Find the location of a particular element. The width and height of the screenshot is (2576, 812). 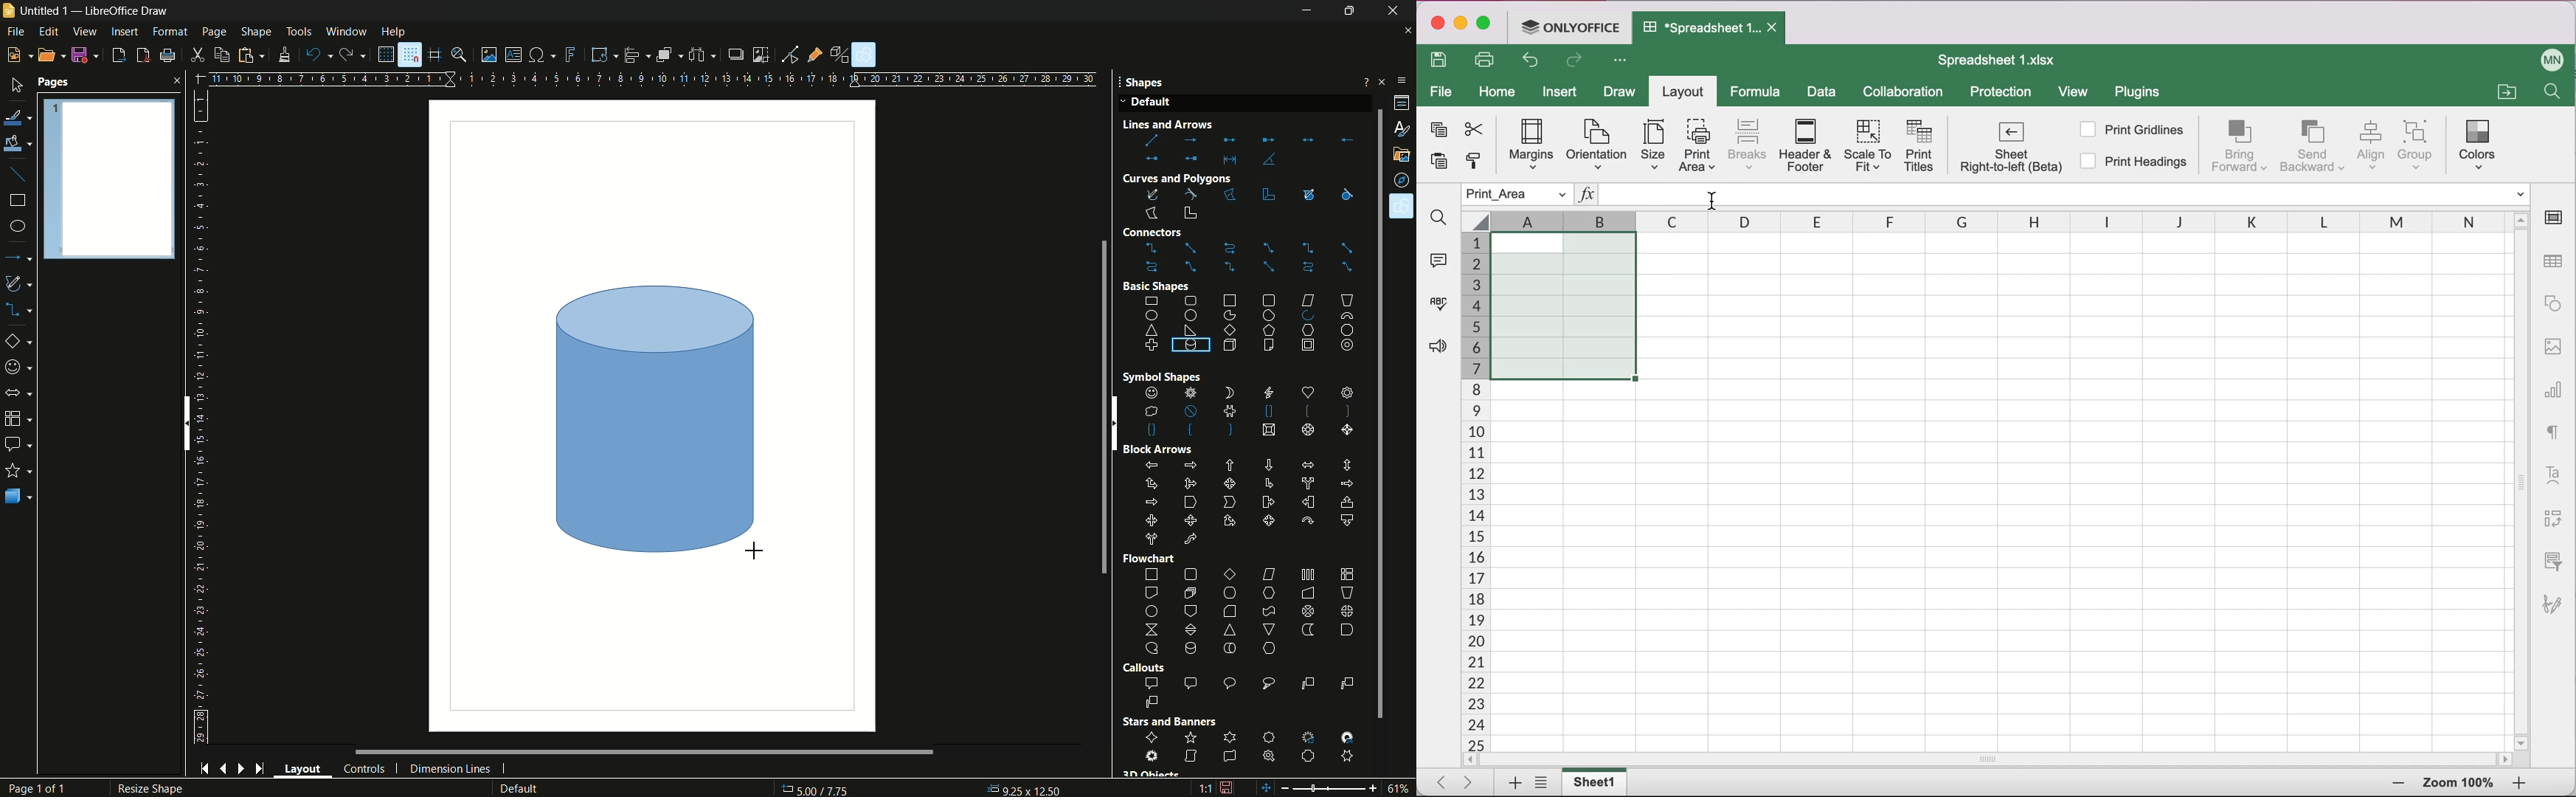

feedback and support is located at coordinates (1434, 348).